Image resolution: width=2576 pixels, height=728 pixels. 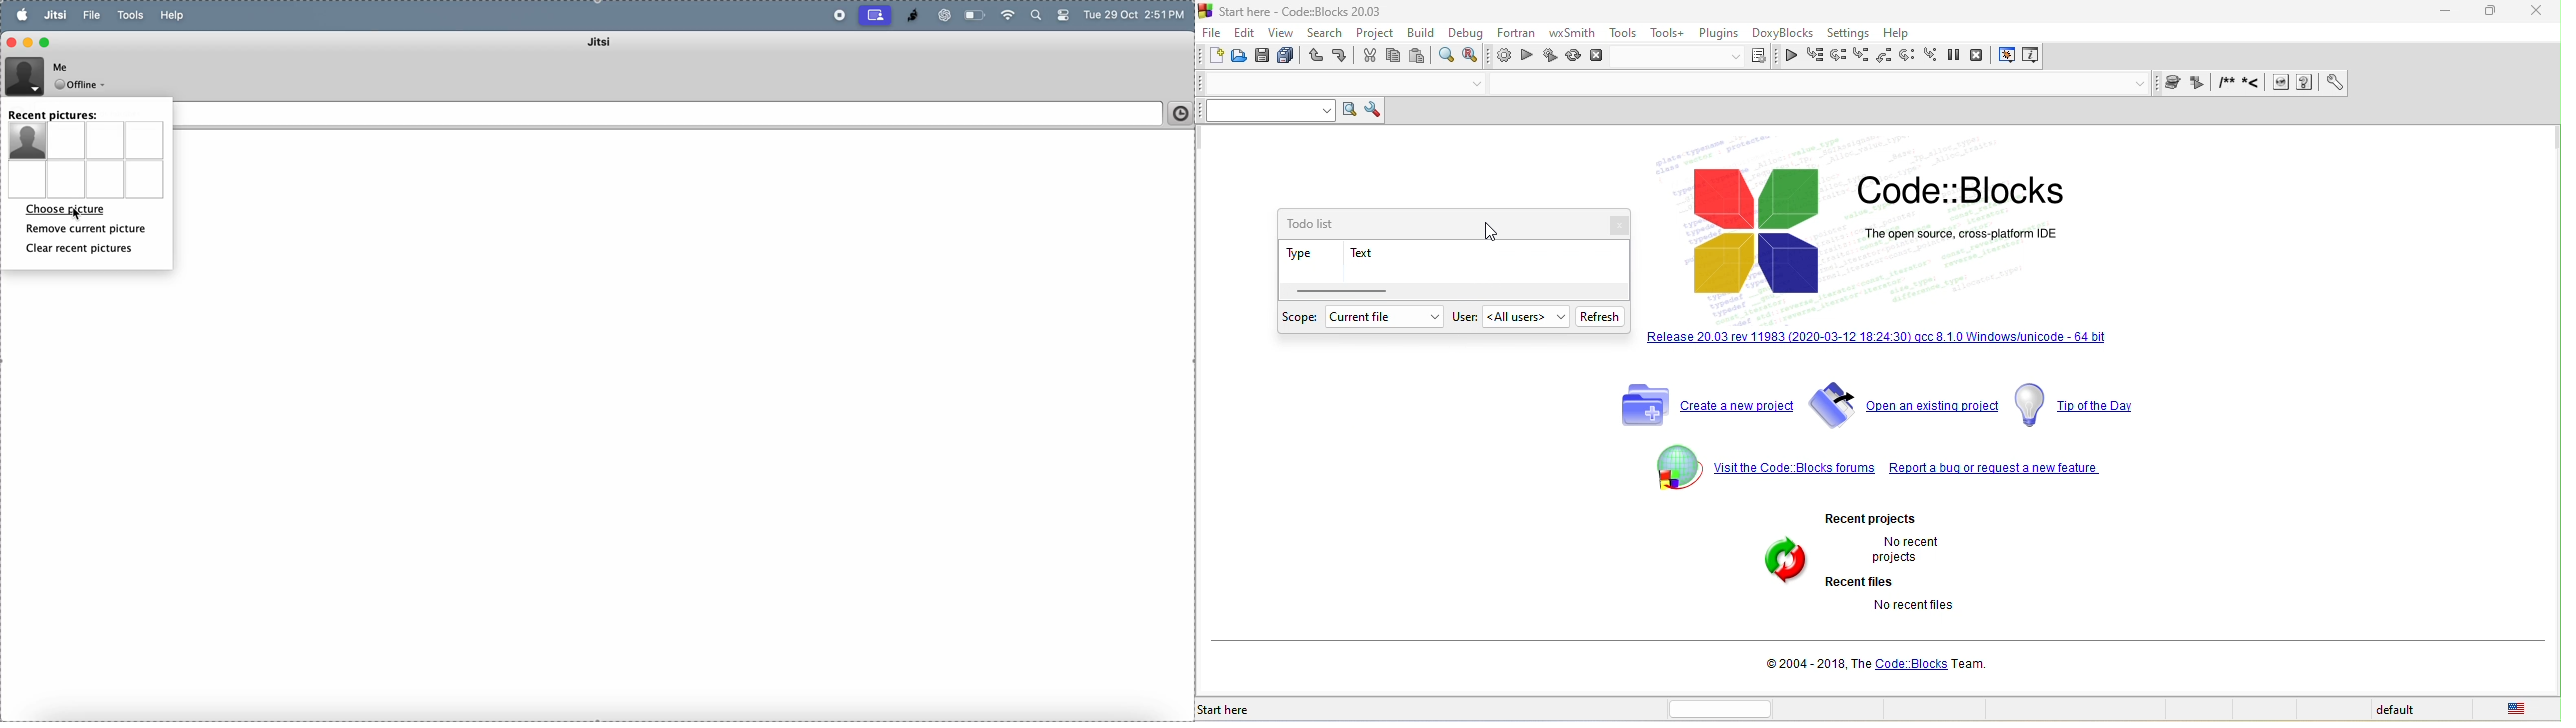 What do you see at coordinates (55, 16) in the screenshot?
I see `jitsi menu` at bounding box center [55, 16].